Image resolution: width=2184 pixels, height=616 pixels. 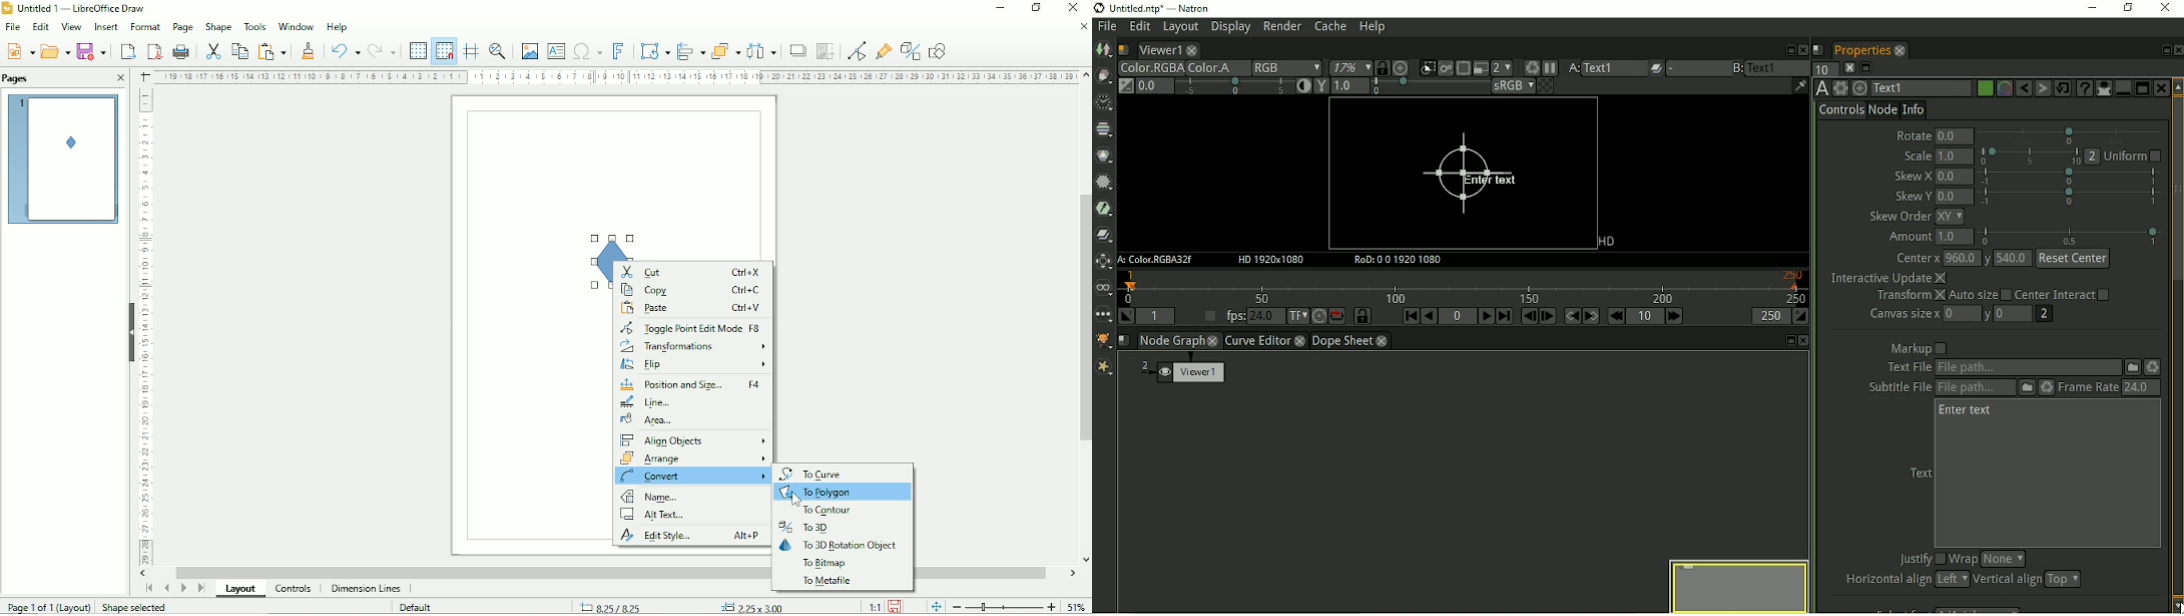 What do you see at coordinates (1547, 87) in the screenshot?
I see `Checkerboard` at bounding box center [1547, 87].